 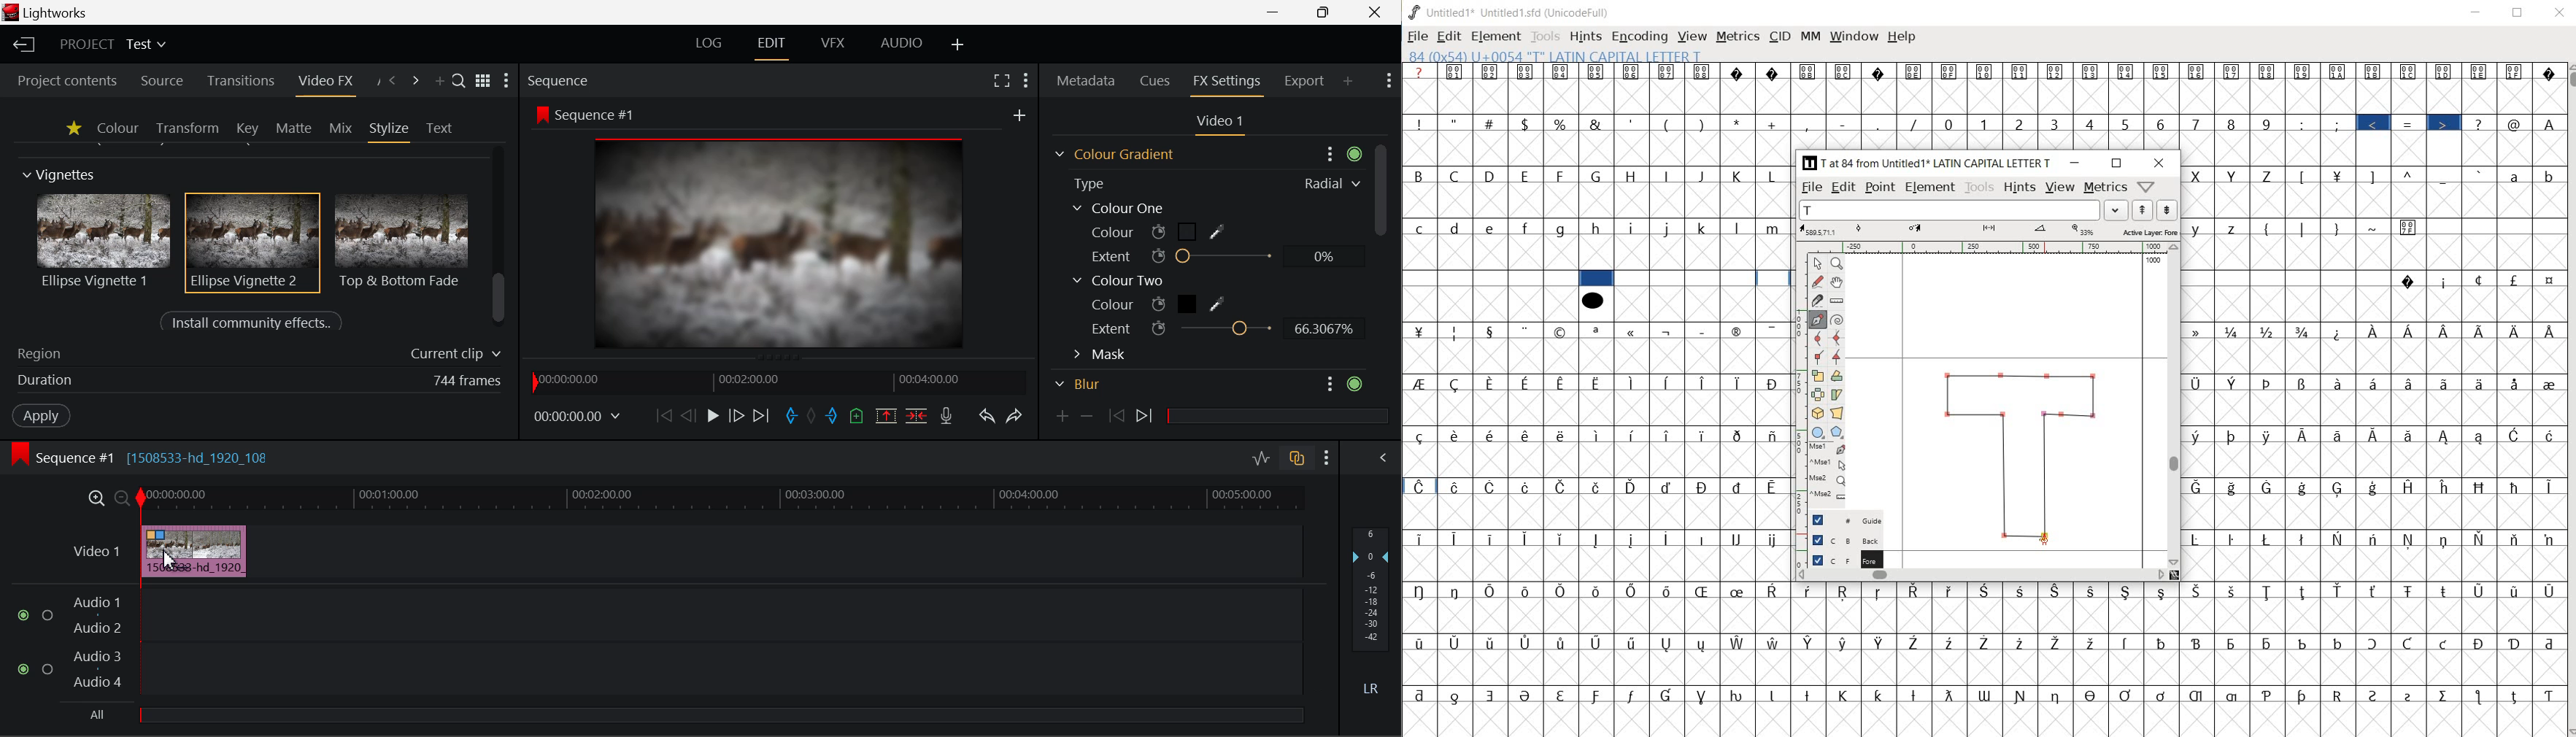 What do you see at coordinates (2515, 280) in the screenshot?
I see `Symbol` at bounding box center [2515, 280].